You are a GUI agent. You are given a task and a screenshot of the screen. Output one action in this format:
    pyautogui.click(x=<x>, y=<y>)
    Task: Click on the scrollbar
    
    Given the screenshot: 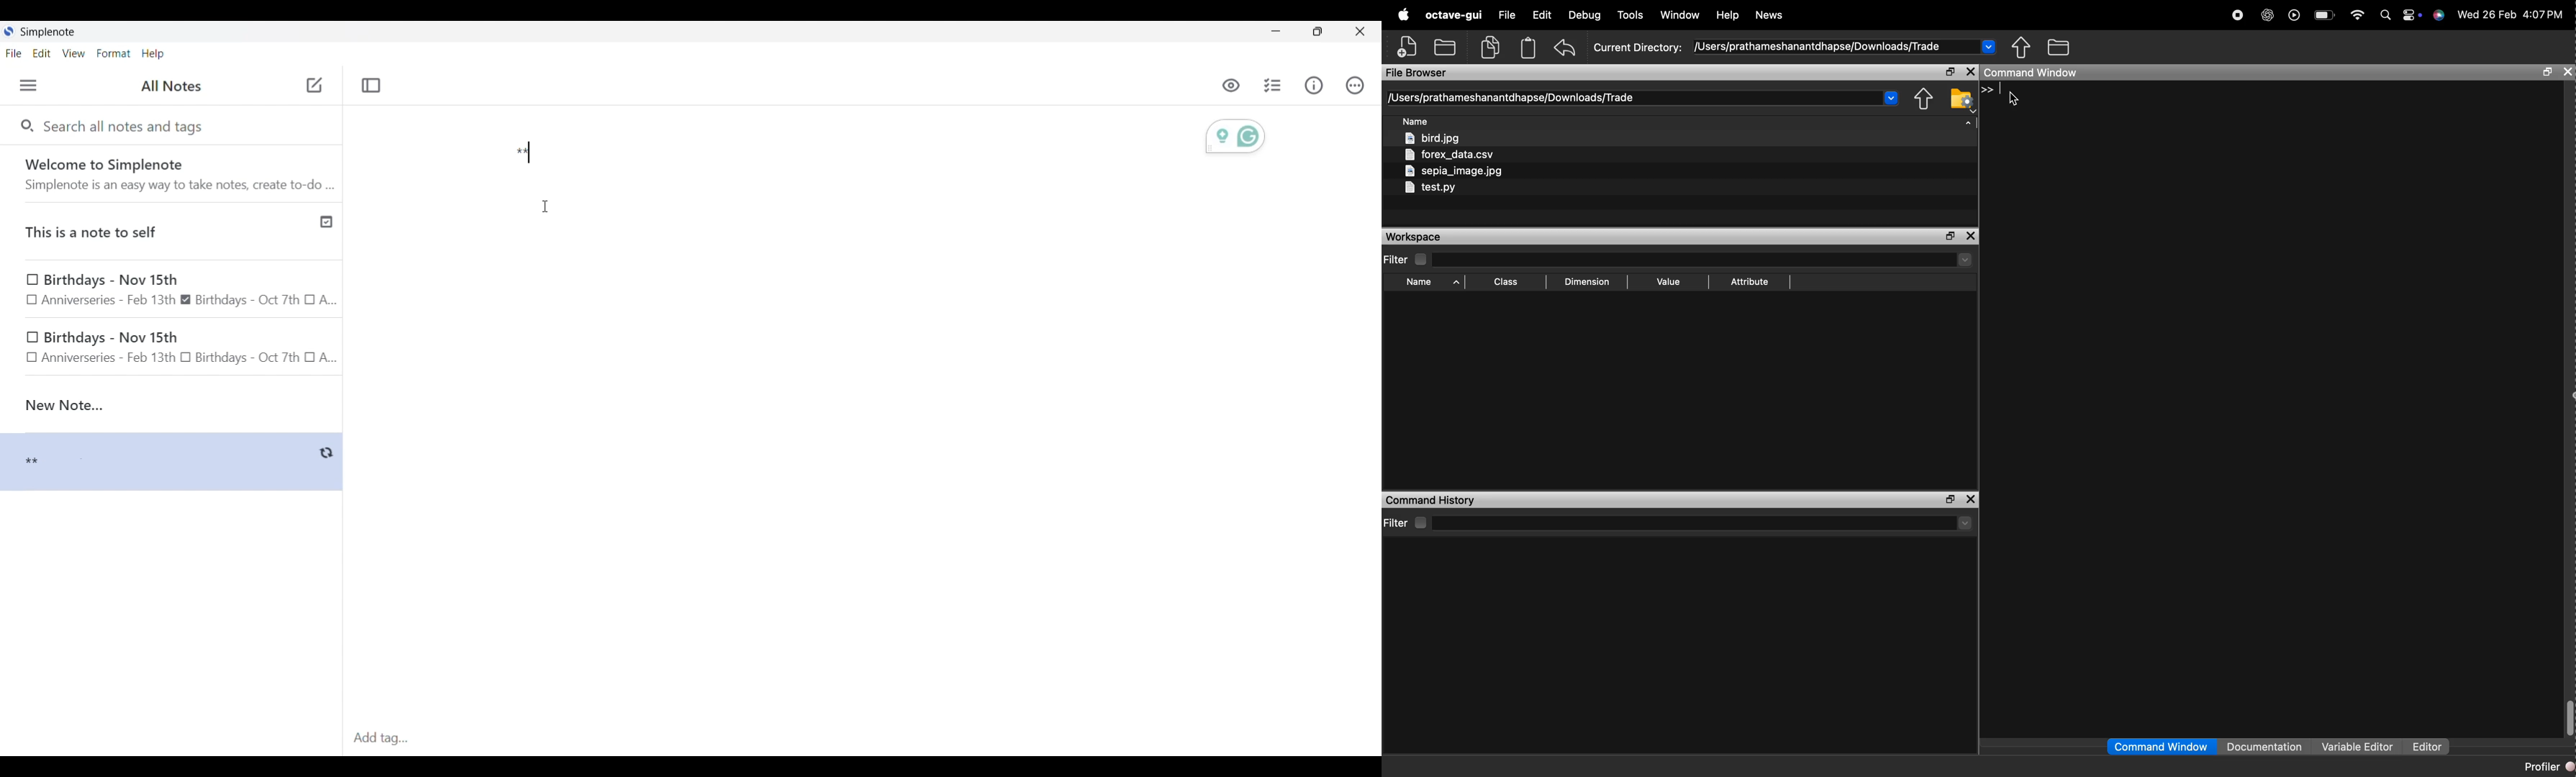 What is the action you would take?
    pyautogui.click(x=2571, y=718)
    